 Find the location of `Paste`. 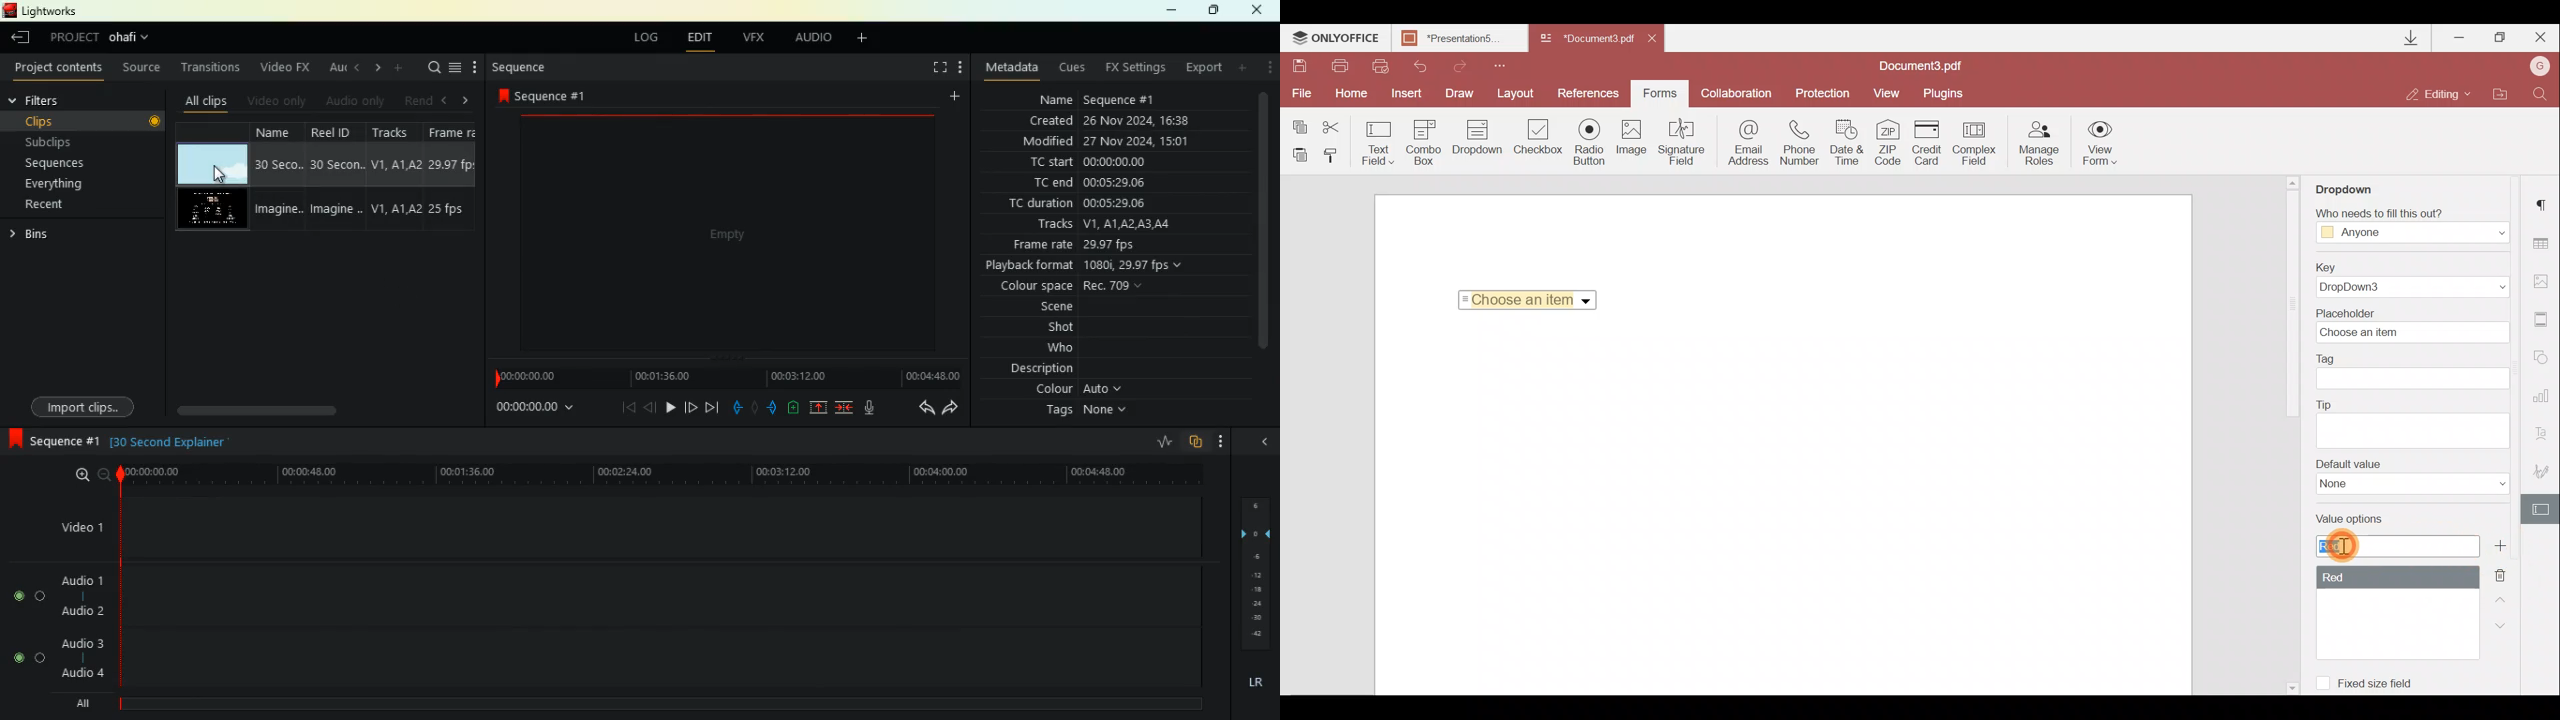

Paste is located at coordinates (1299, 157).